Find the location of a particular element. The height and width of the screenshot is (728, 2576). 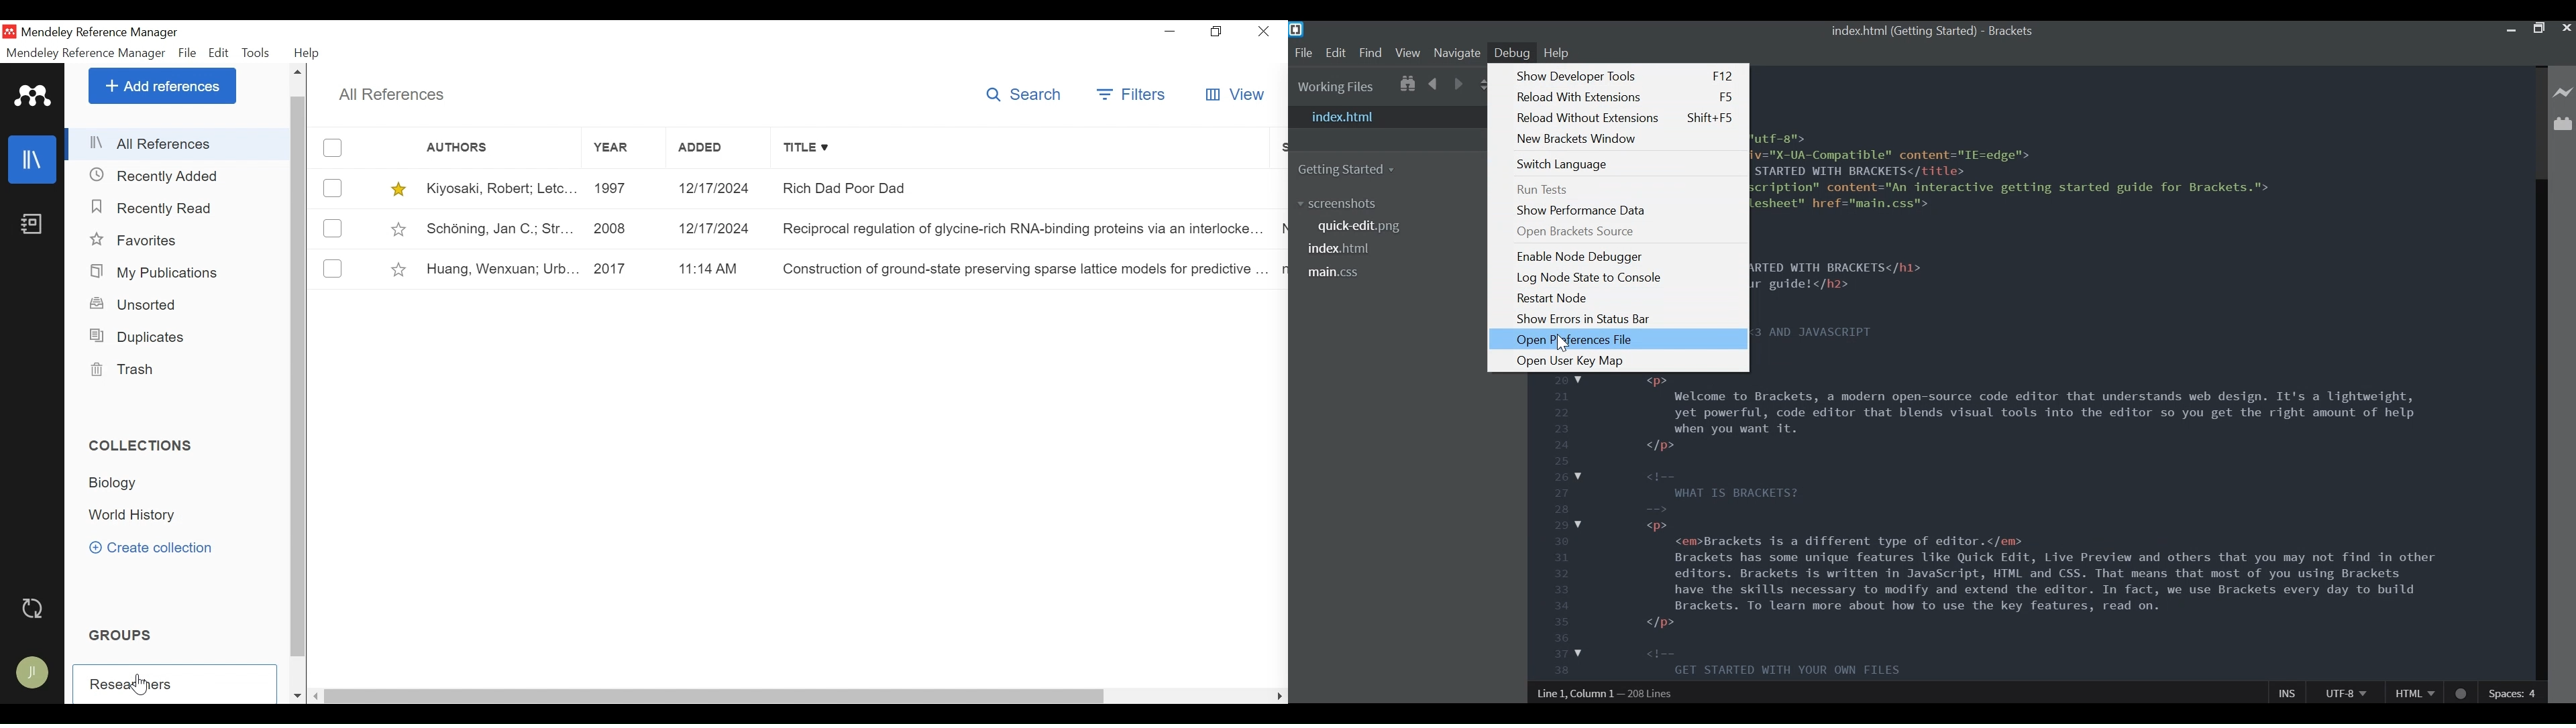

Open Brackets Source is located at coordinates (1575, 231).